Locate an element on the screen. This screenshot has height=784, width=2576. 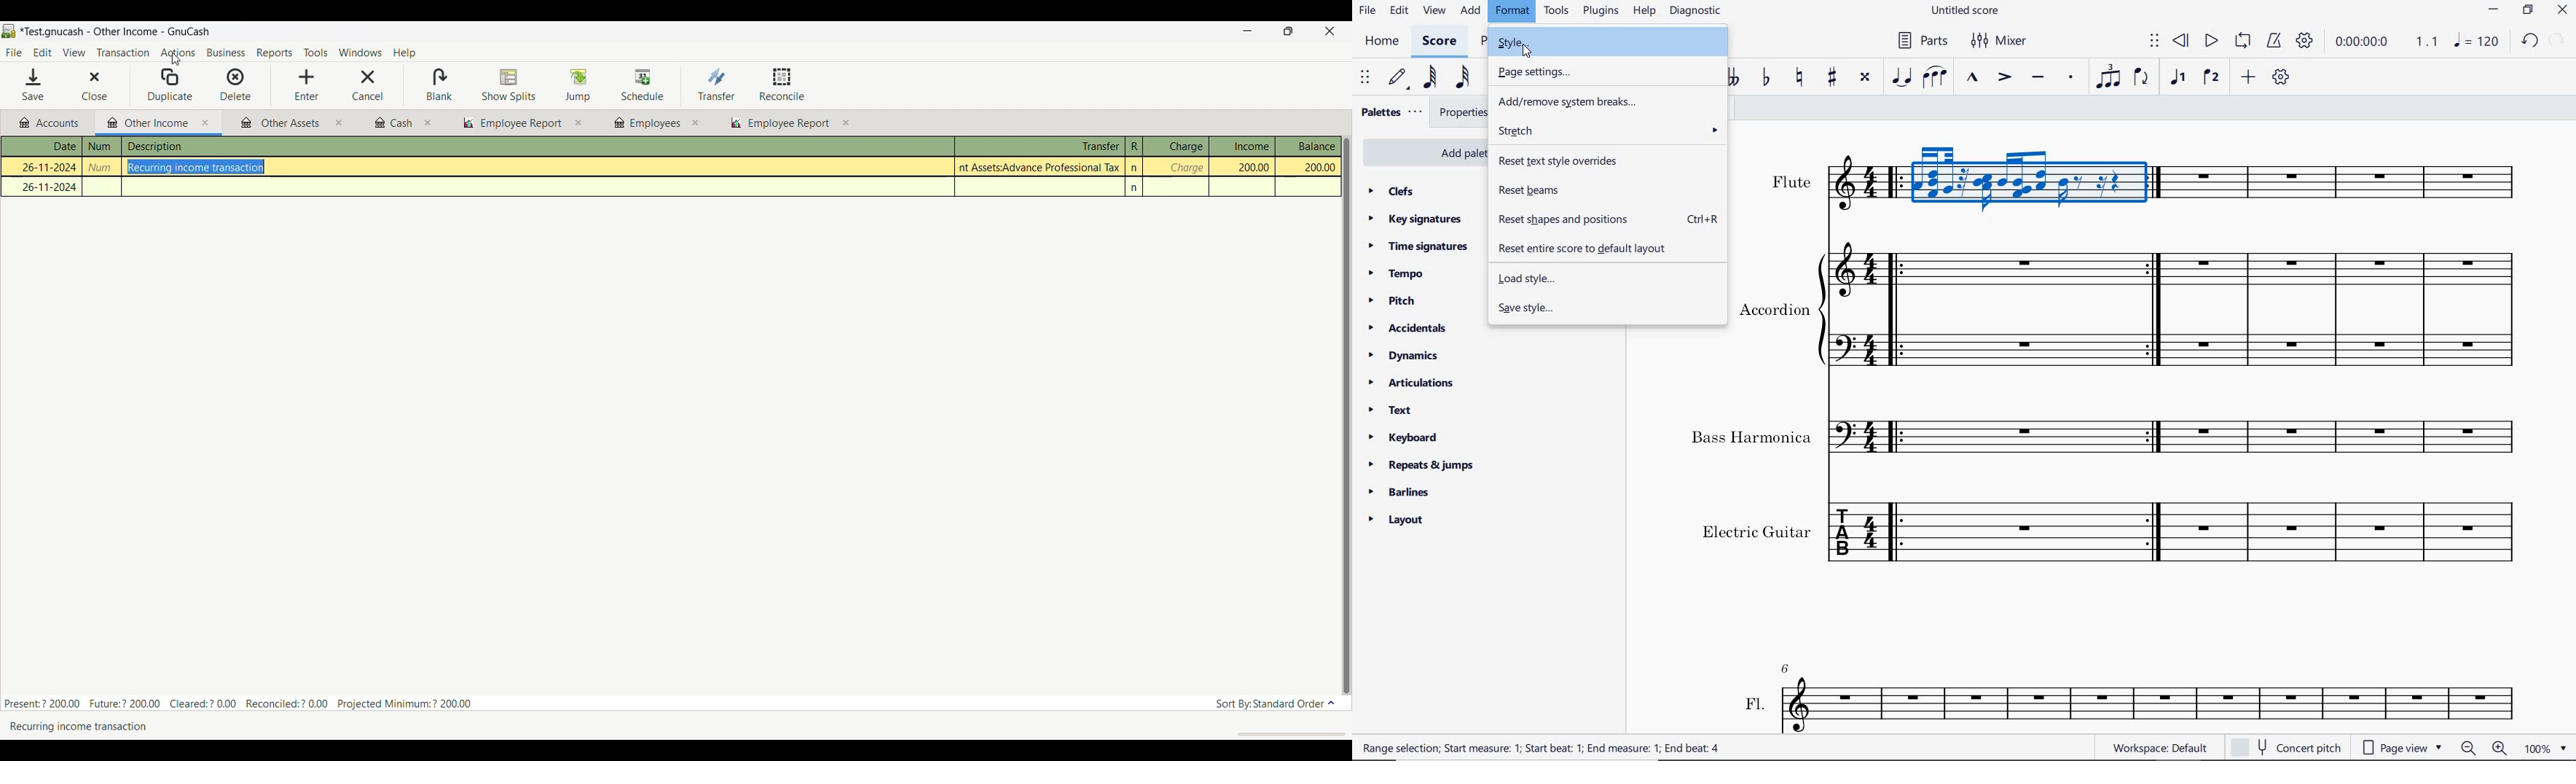
other assets is located at coordinates (281, 124).